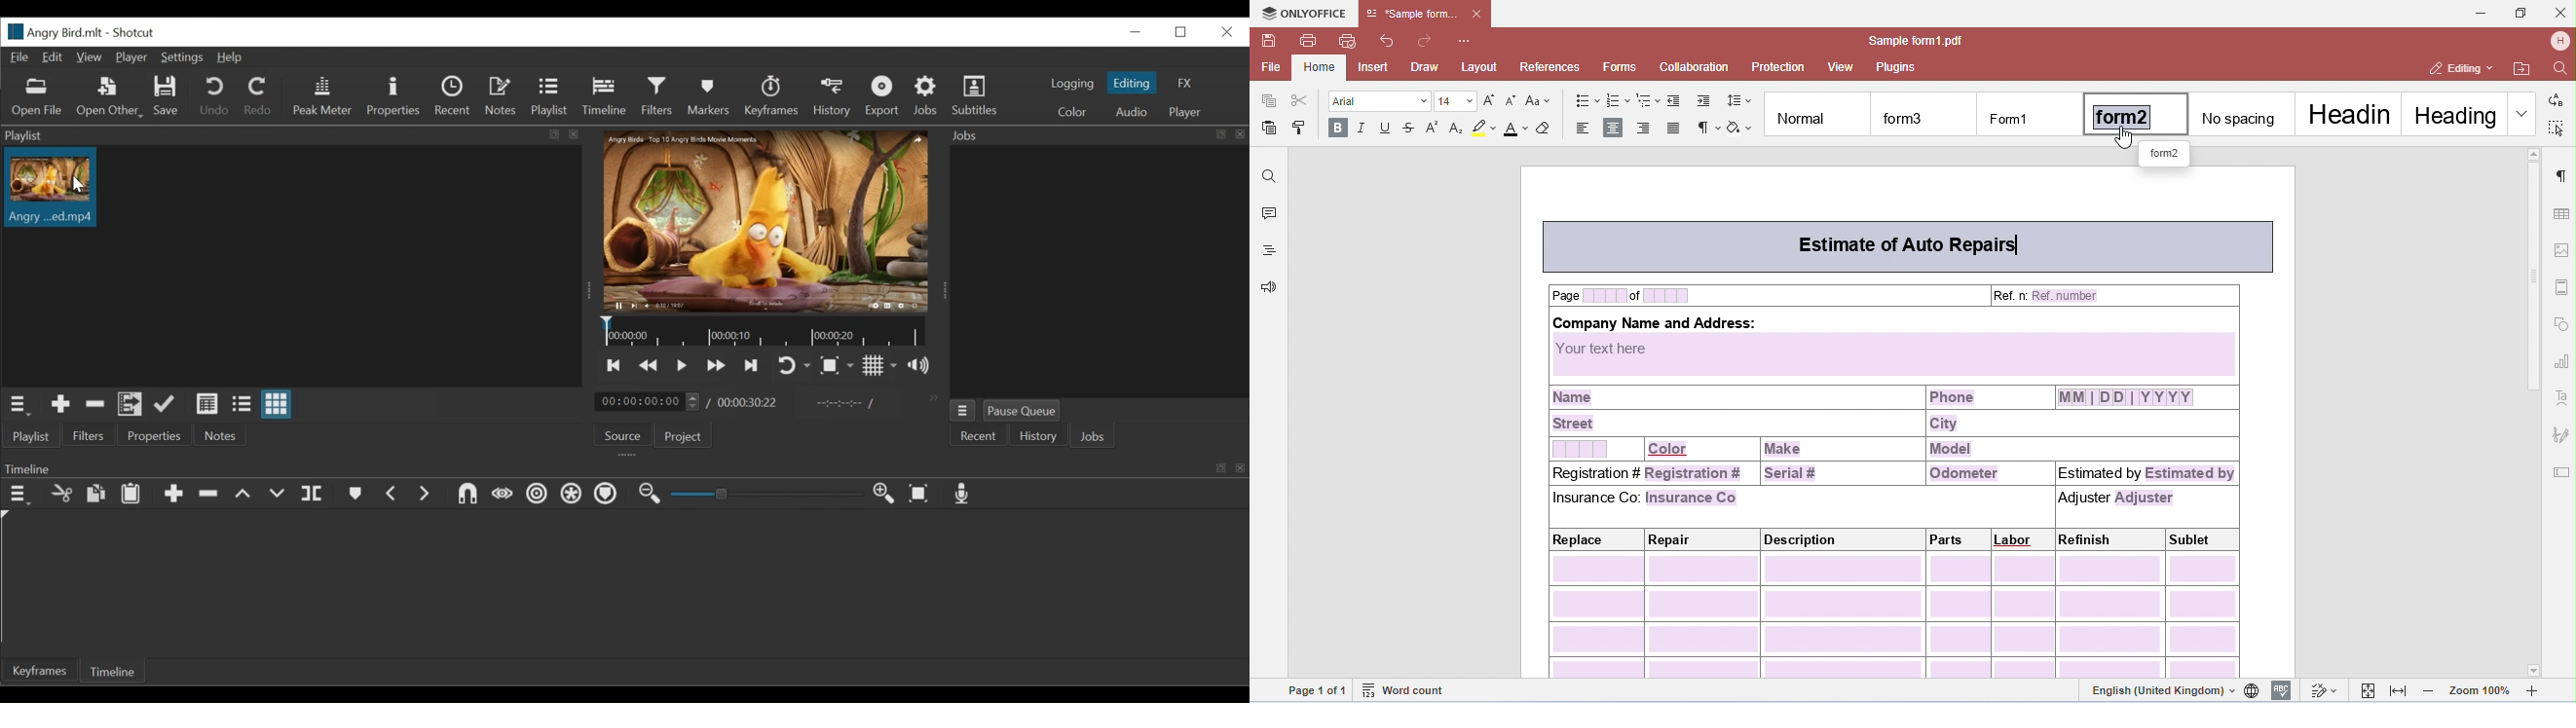 Image resolution: width=2576 pixels, height=728 pixels. I want to click on zoom timeline to fit, so click(920, 493).